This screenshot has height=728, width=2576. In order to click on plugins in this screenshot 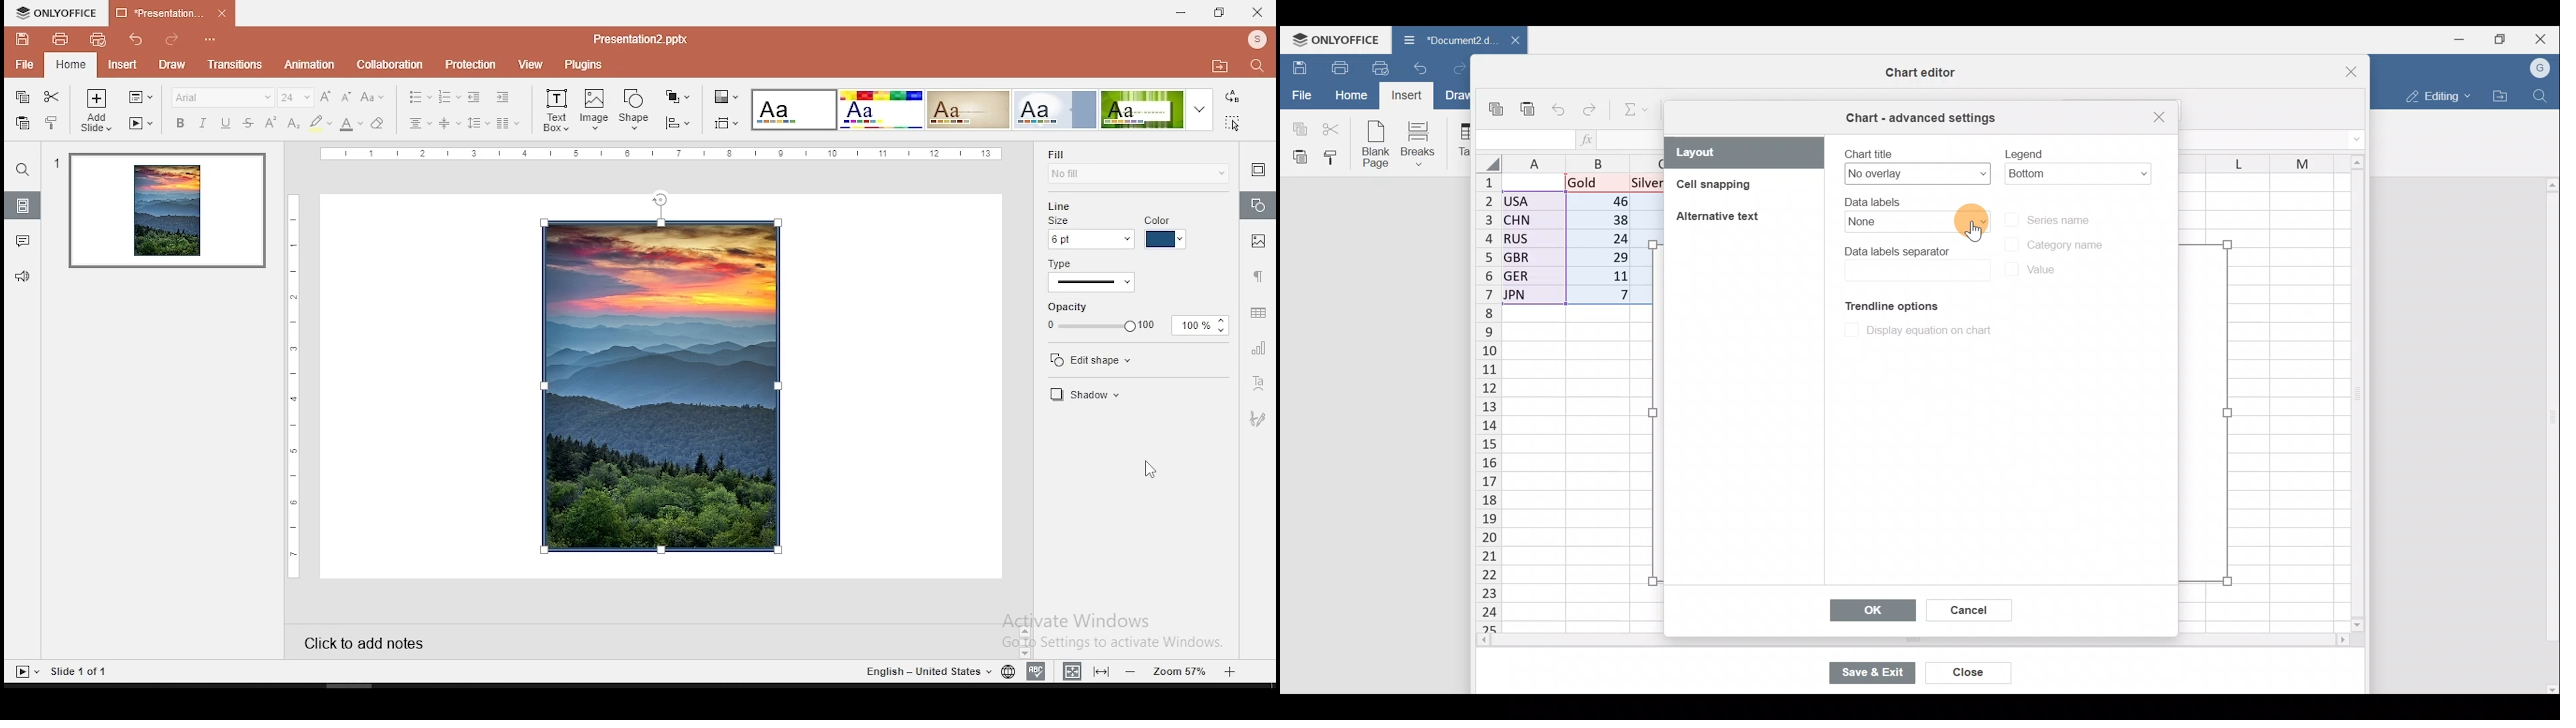, I will do `click(588, 64)`.